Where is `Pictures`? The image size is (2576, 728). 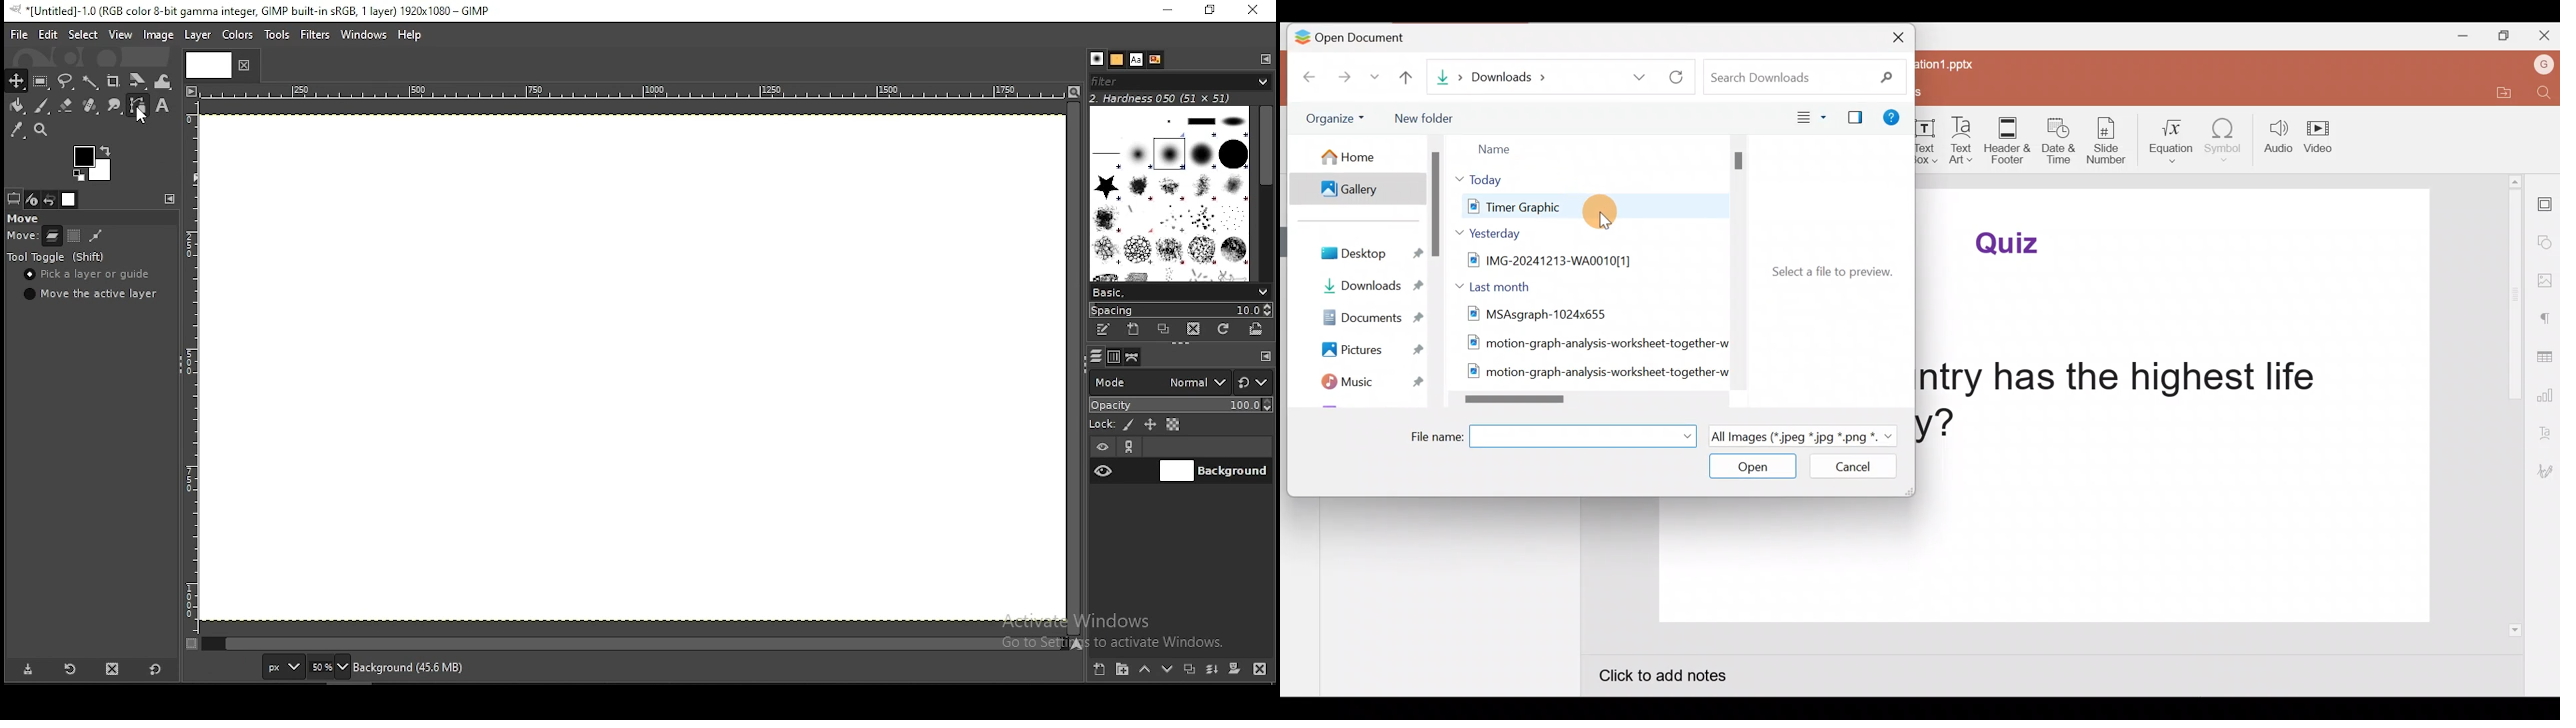
Pictures is located at coordinates (1363, 347).